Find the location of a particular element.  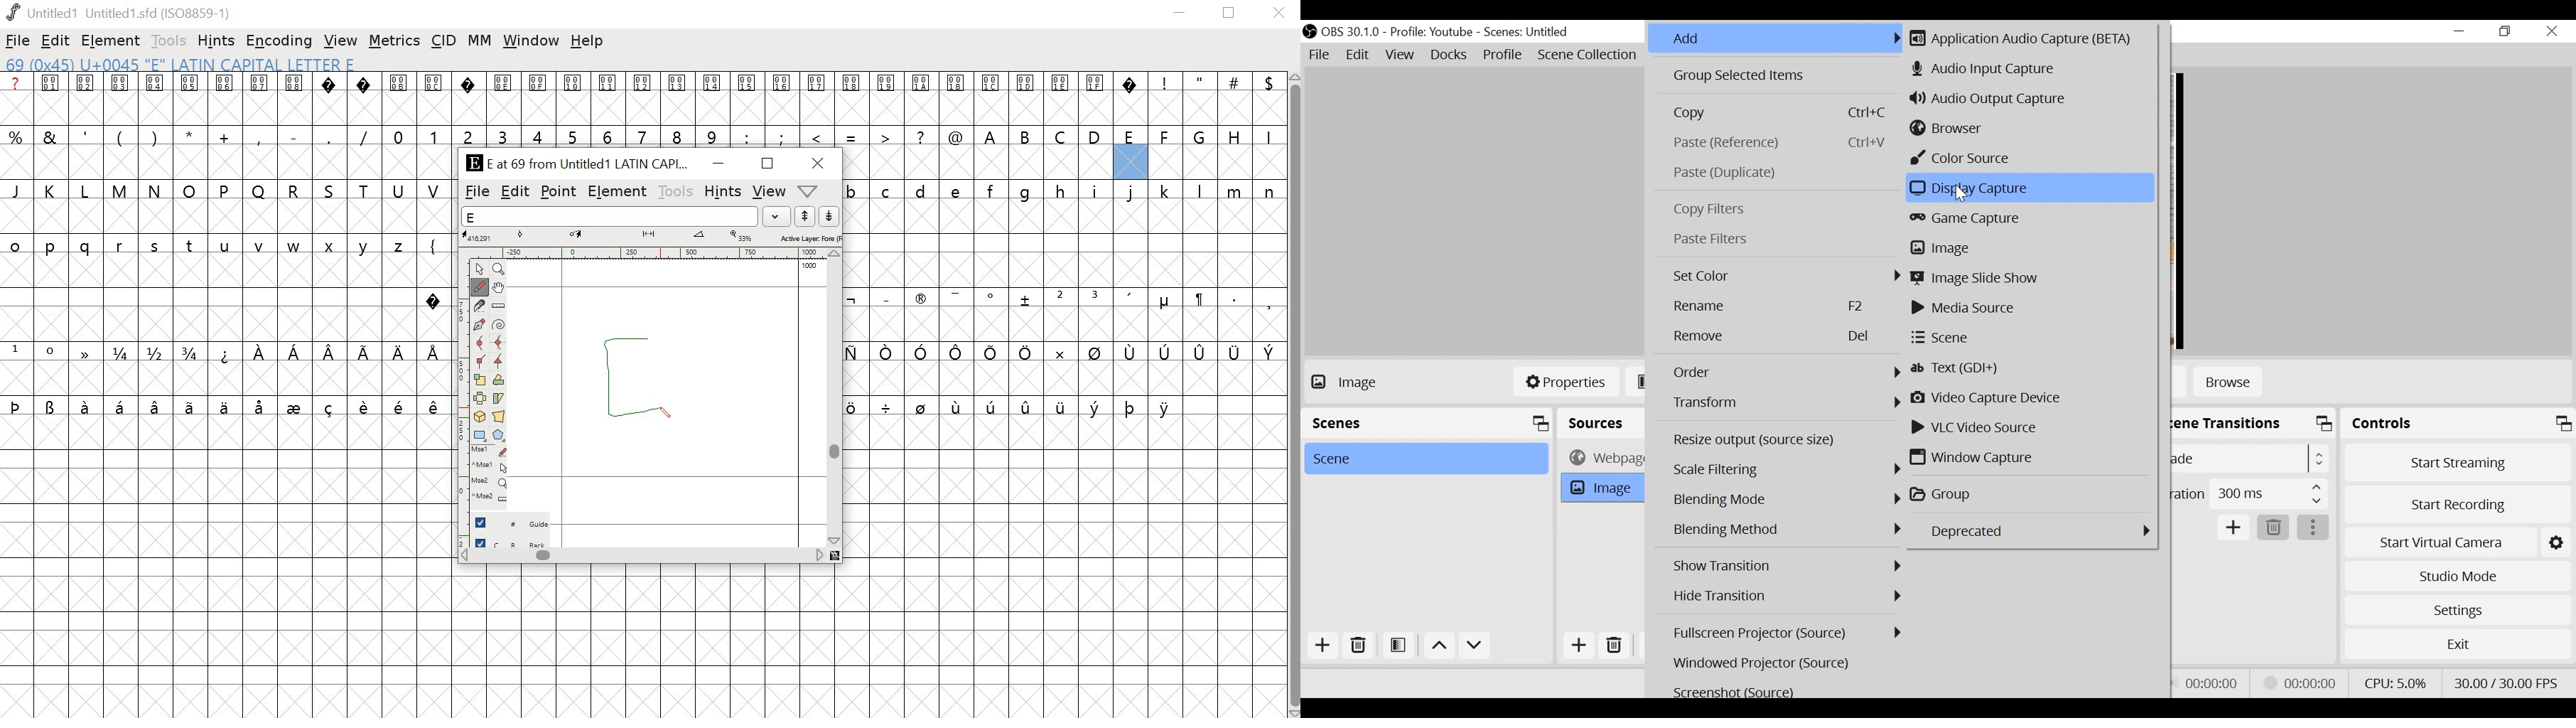

Delete is located at coordinates (1357, 646).